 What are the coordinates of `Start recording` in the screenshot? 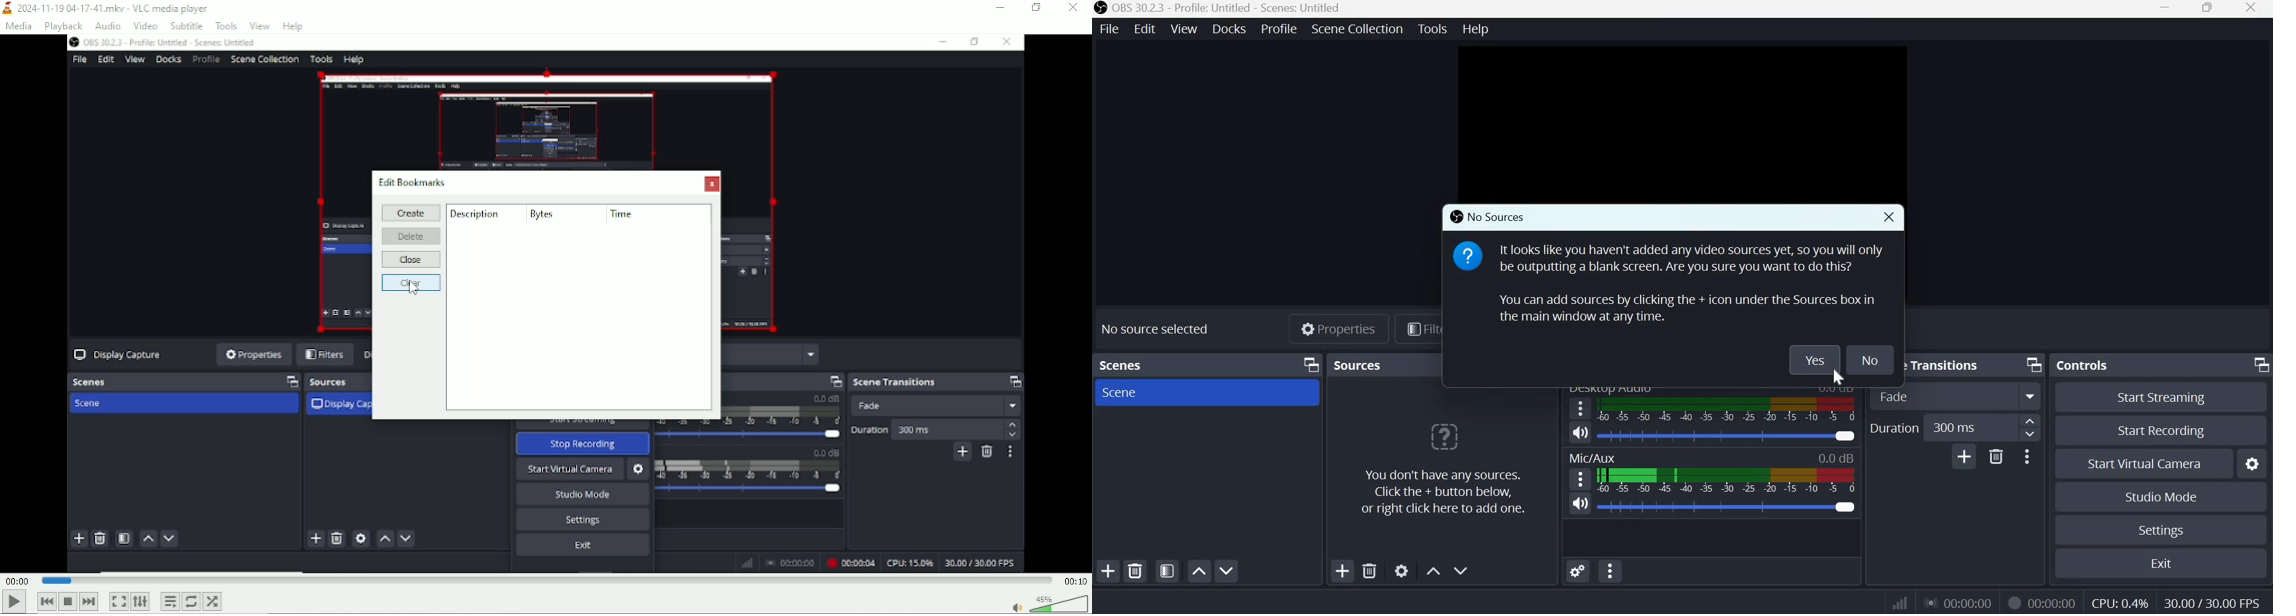 It's located at (2161, 433).